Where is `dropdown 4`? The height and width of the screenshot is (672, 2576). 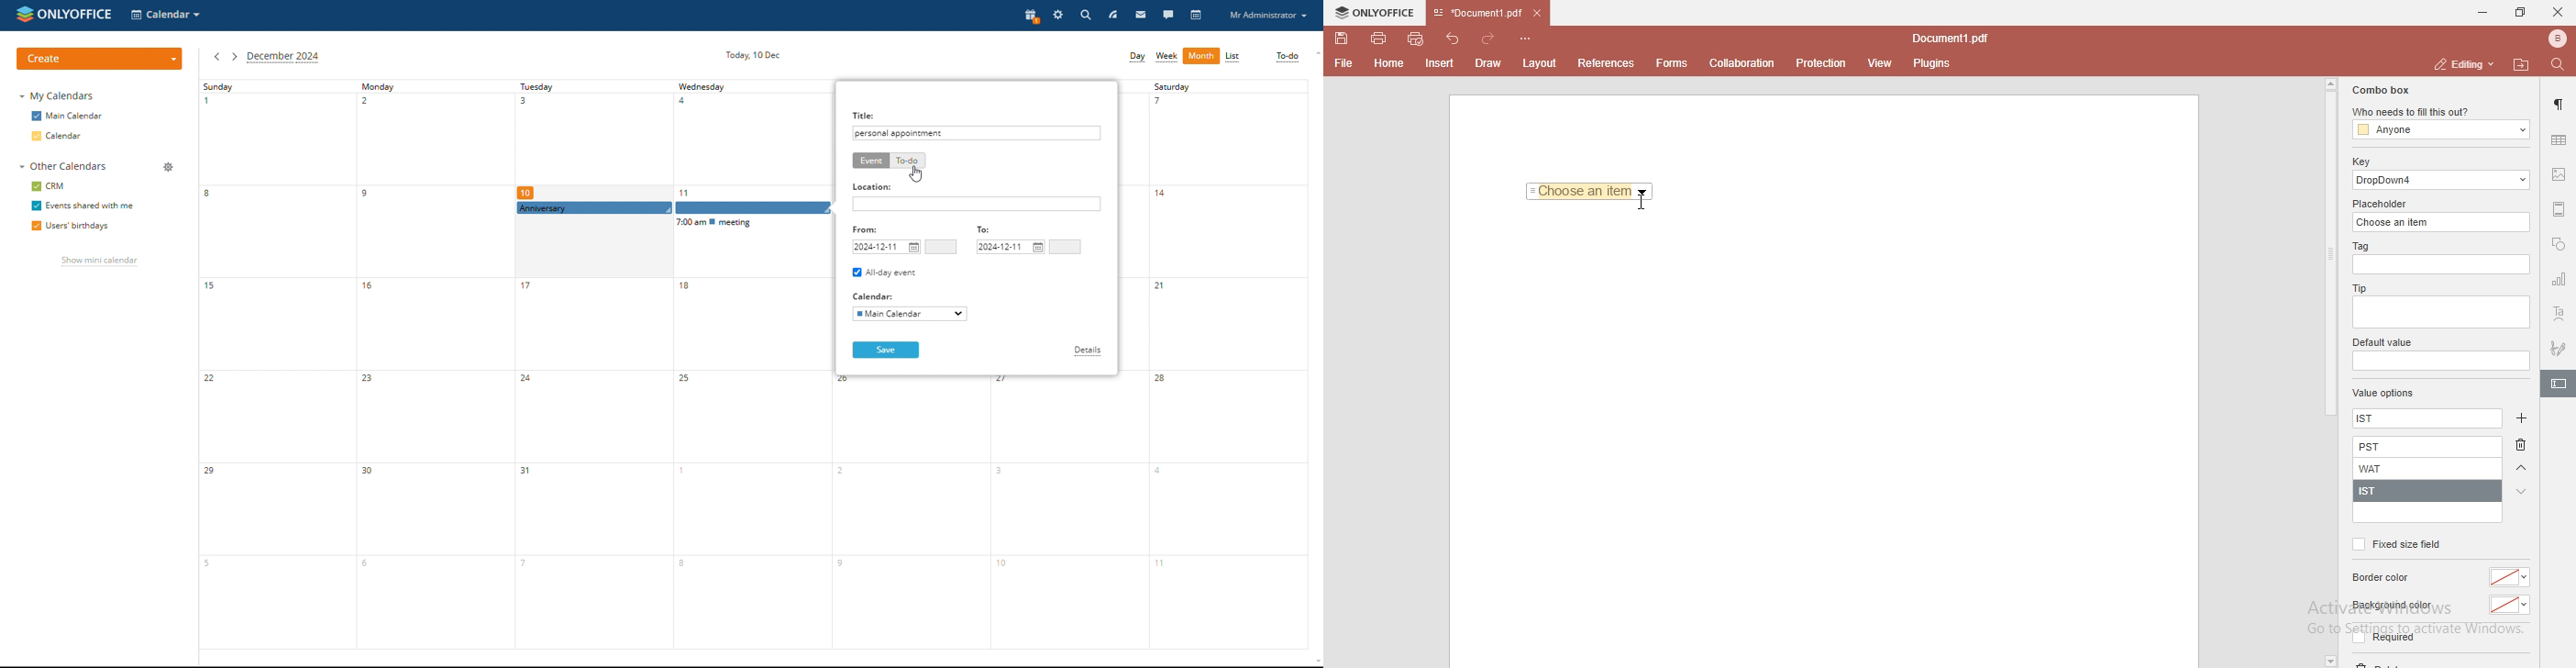
dropdown 4 is located at coordinates (2442, 180).